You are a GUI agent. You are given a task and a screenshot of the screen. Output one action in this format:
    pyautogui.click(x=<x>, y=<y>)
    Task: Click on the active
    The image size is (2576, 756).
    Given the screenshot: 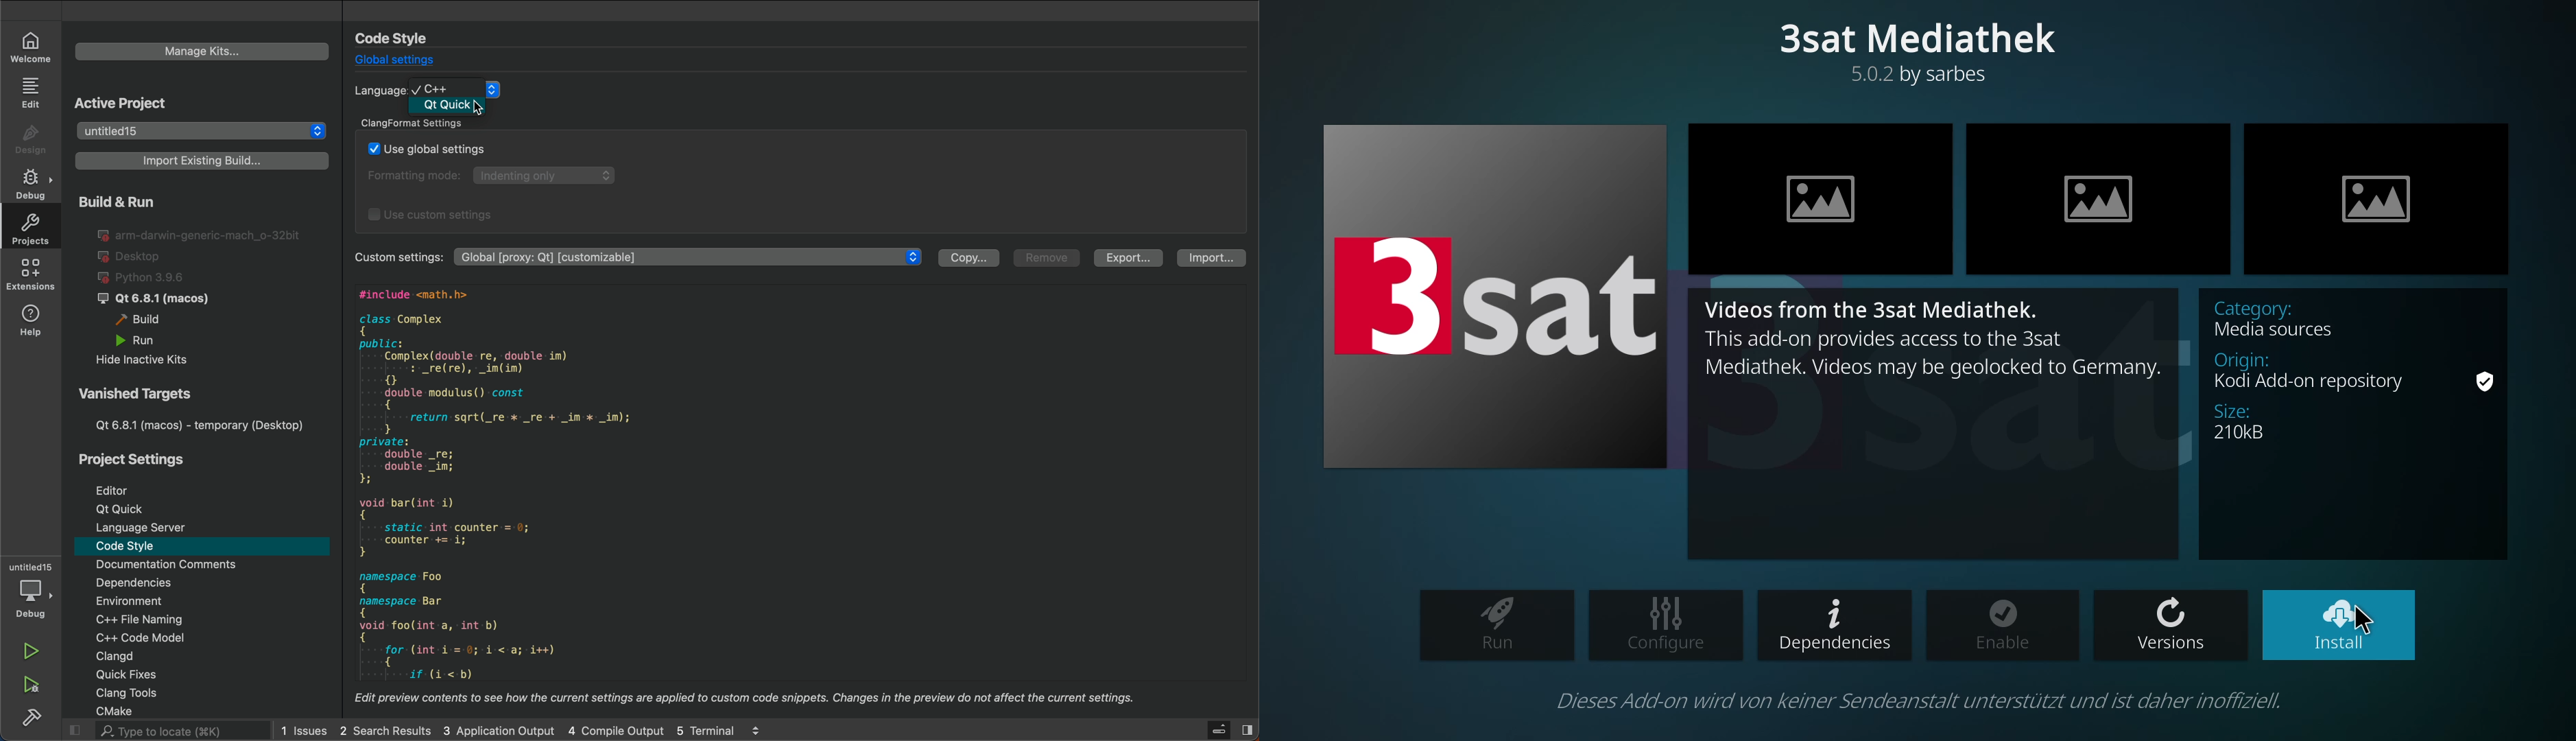 What is the action you would take?
    pyautogui.click(x=125, y=101)
    